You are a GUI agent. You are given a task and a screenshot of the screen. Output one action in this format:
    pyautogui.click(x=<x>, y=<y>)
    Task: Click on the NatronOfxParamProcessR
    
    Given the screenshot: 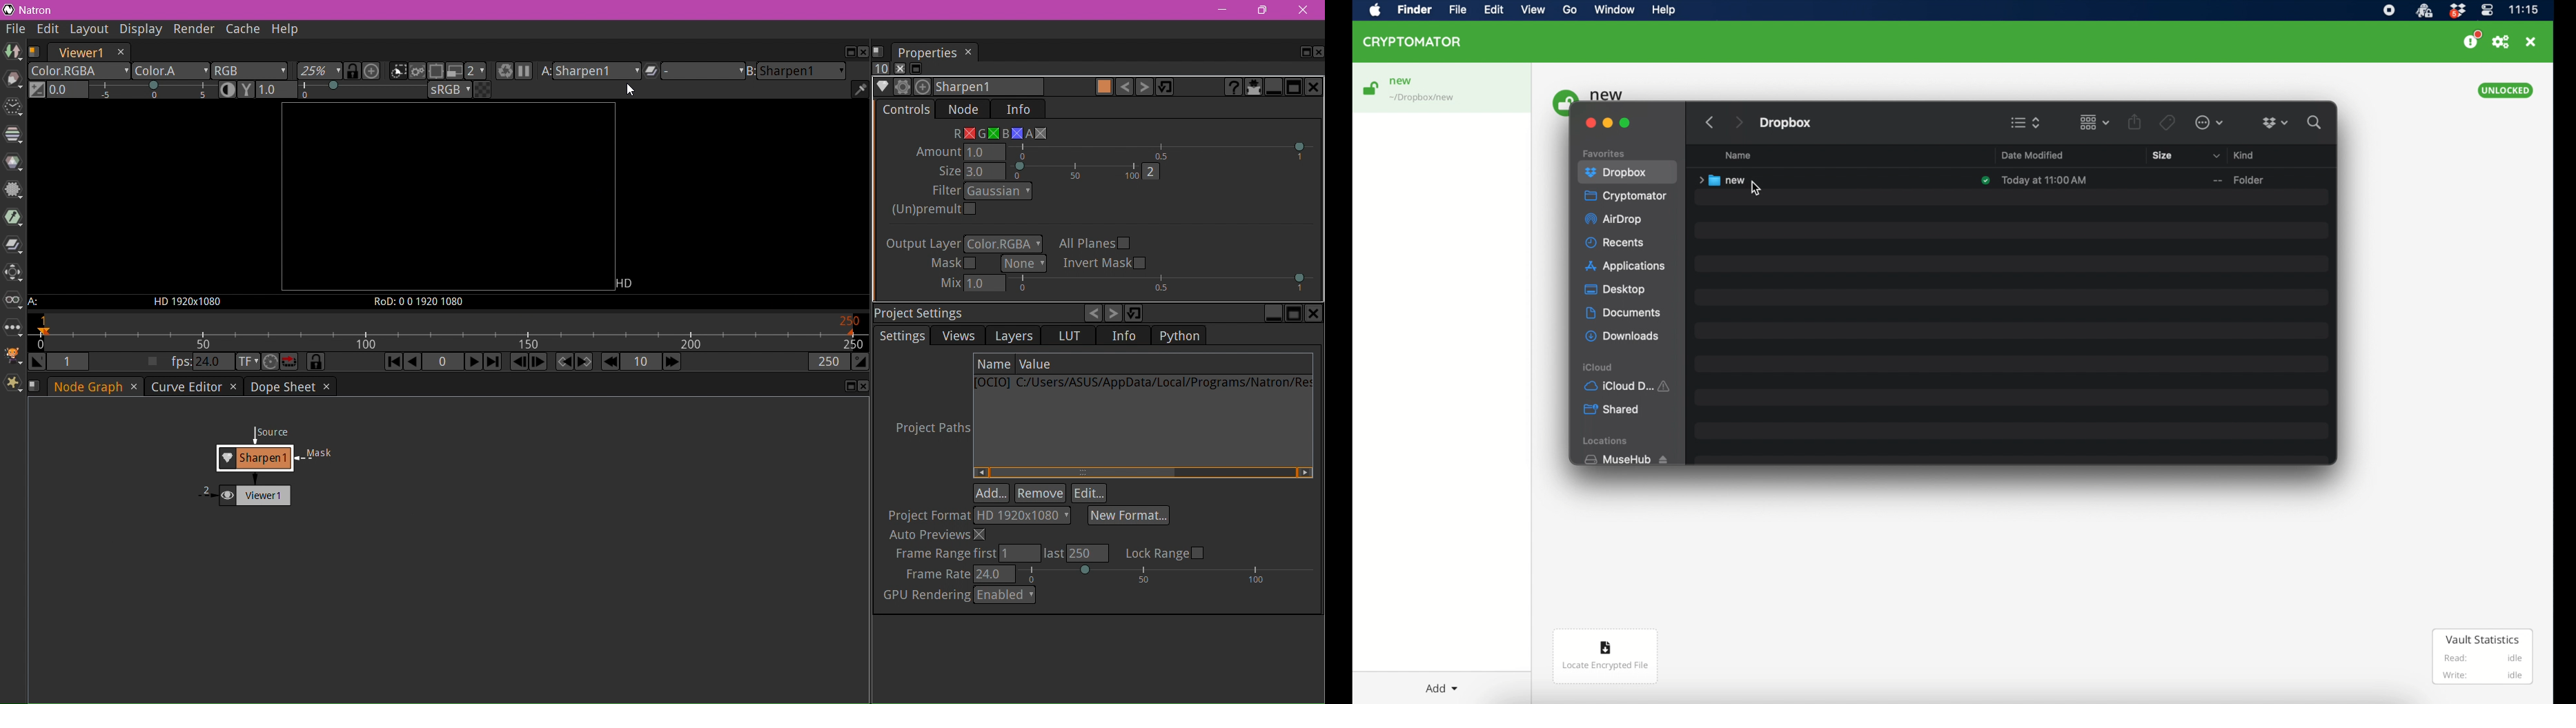 What is the action you would take?
    pyautogui.click(x=958, y=134)
    